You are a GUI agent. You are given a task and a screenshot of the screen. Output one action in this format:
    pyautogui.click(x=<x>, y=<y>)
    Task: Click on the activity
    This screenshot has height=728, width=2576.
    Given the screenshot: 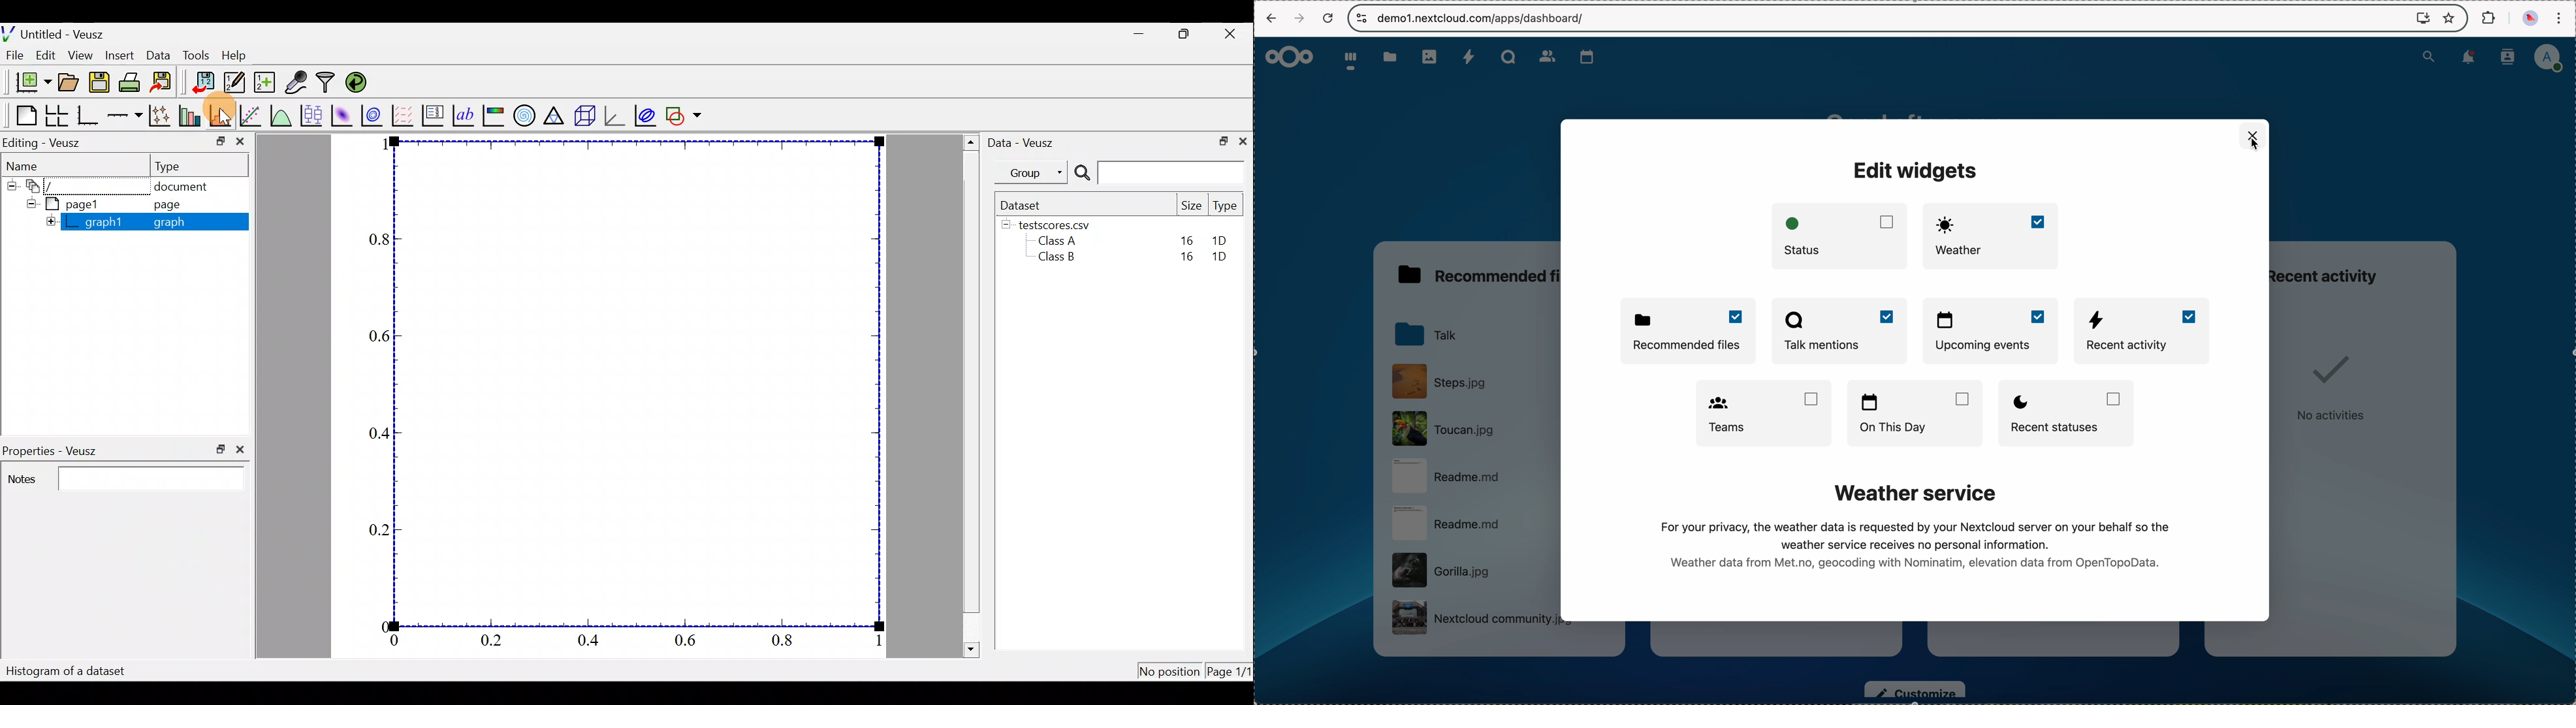 What is the action you would take?
    pyautogui.click(x=1470, y=57)
    